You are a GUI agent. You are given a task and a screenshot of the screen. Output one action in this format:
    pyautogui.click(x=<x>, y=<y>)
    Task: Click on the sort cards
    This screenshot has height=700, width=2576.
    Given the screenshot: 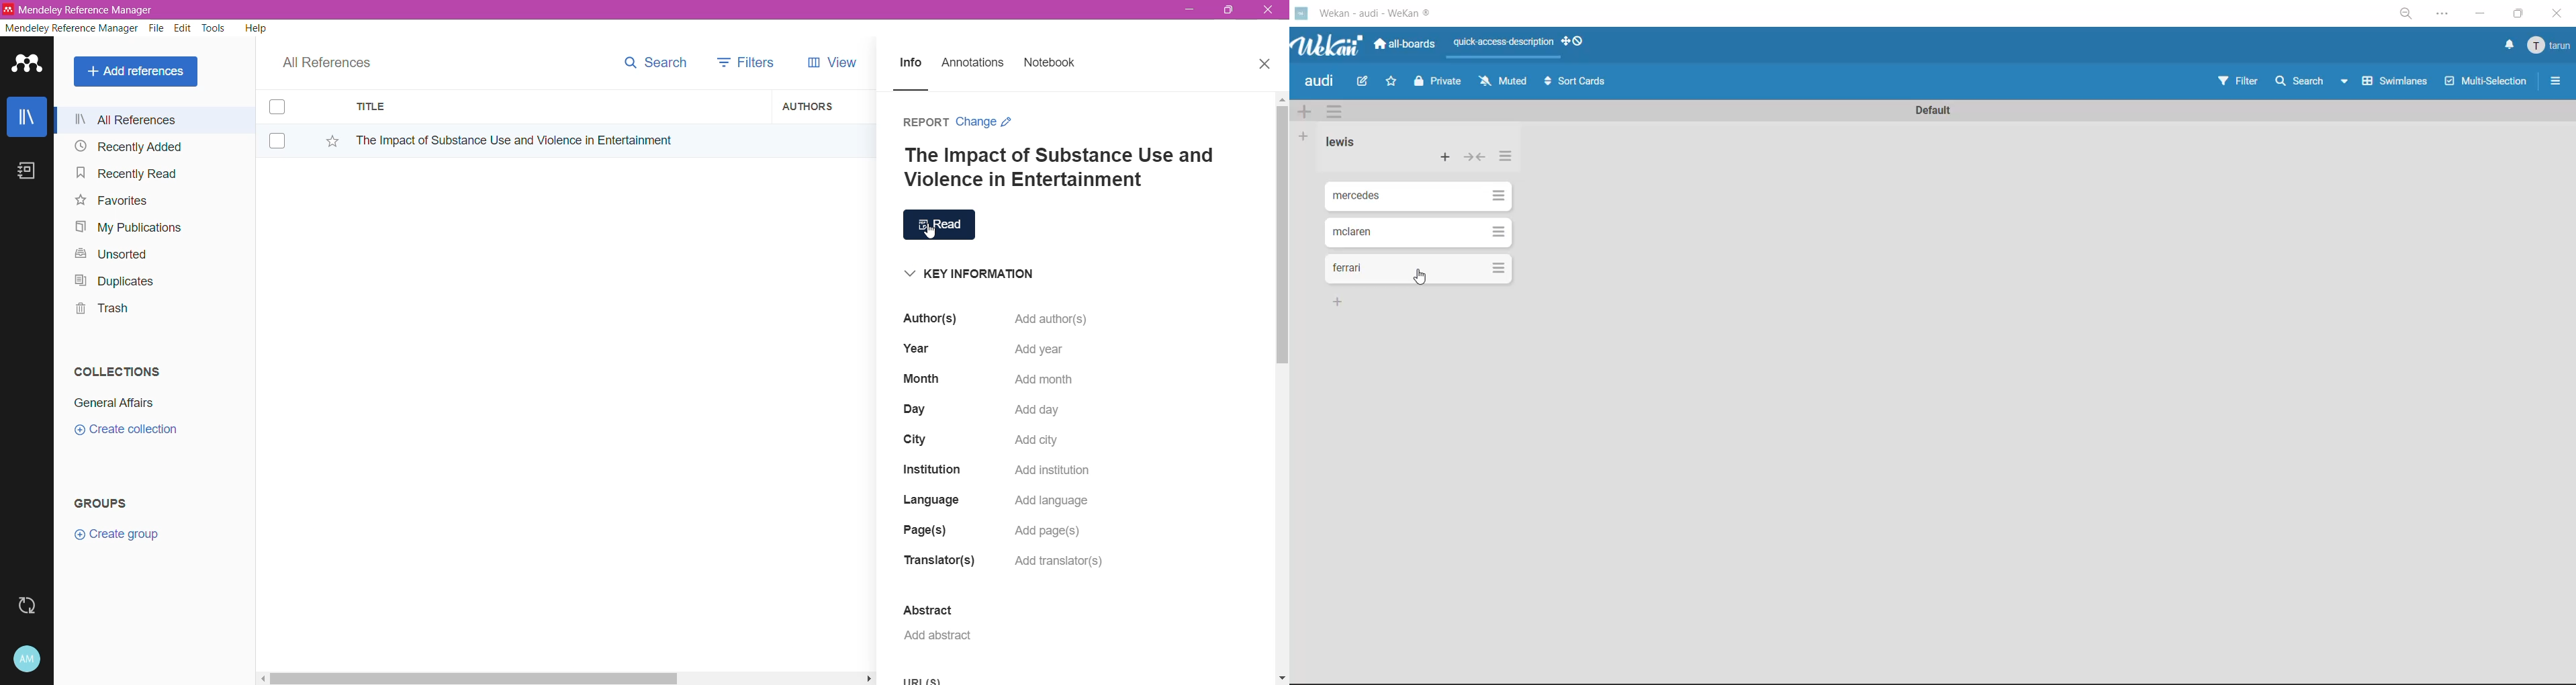 What is the action you would take?
    pyautogui.click(x=1576, y=84)
    